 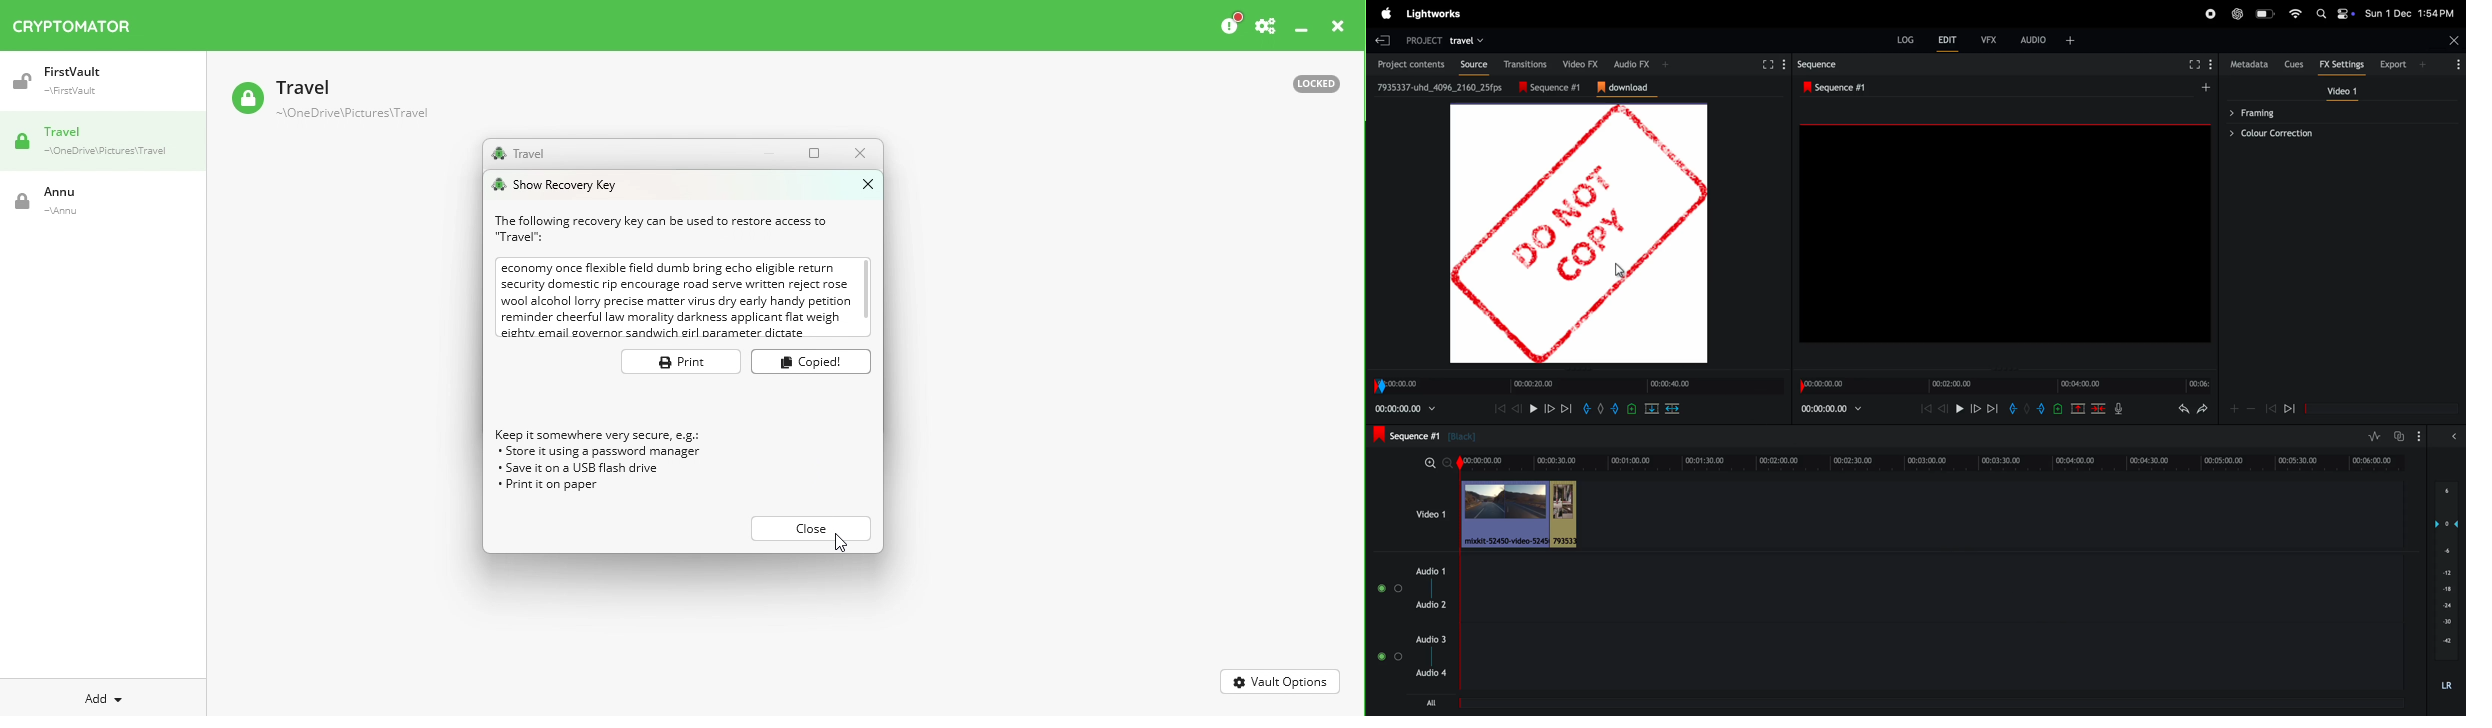 What do you see at coordinates (1785, 64) in the screenshot?
I see `Settings` at bounding box center [1785, 64].